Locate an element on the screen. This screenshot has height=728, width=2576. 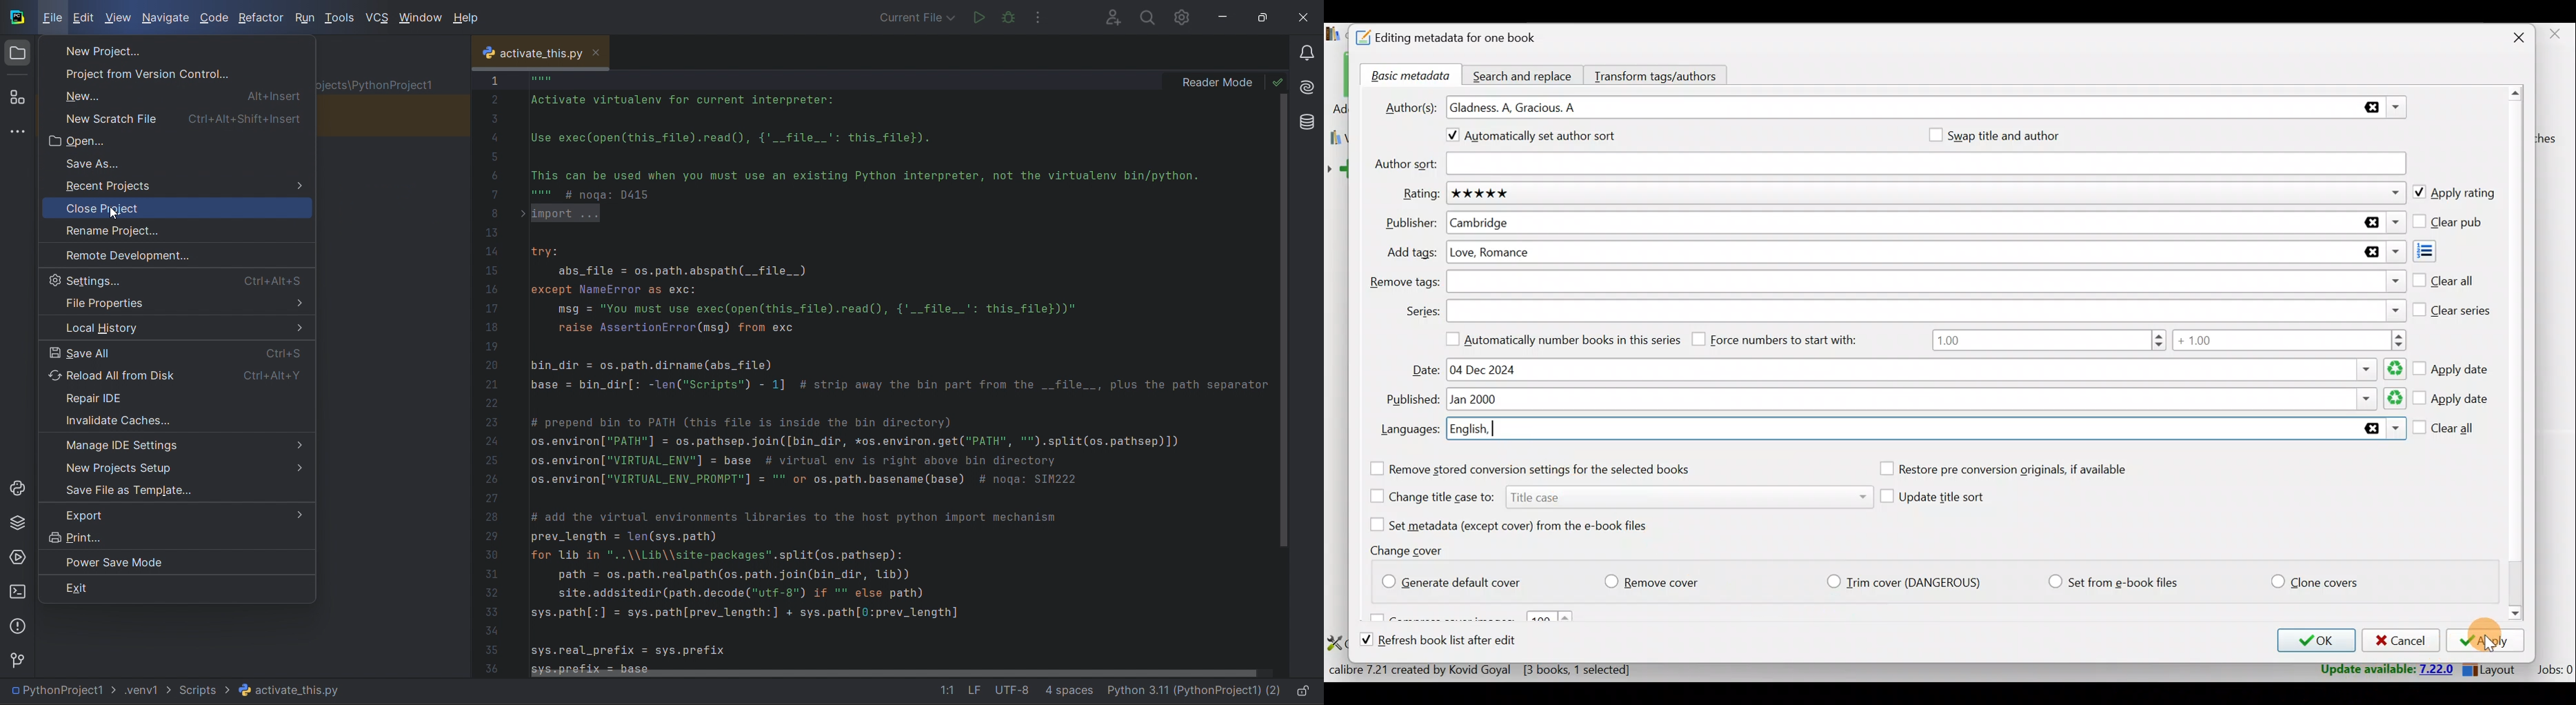
Clone covers is located at coordinates (2312, 579).